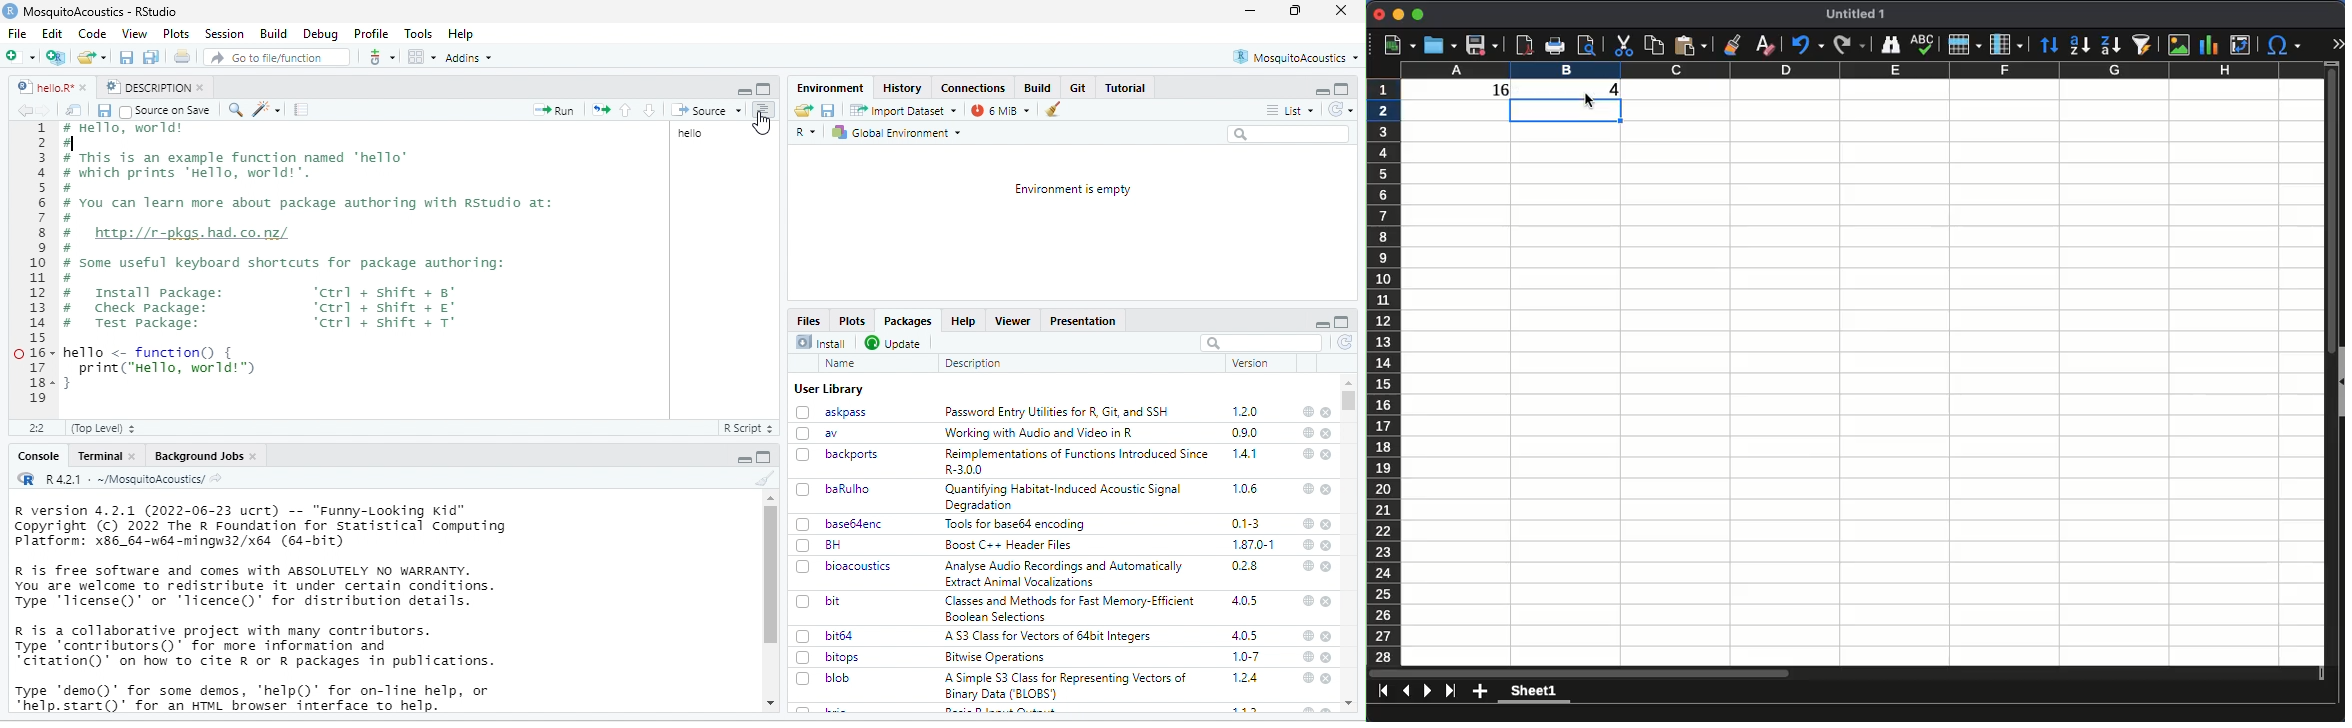 The width and height of the screenshot is (2352, 728). Describe the element at coordinates (1244, 488) in the screenshot. I see `1.0.6` at that location.